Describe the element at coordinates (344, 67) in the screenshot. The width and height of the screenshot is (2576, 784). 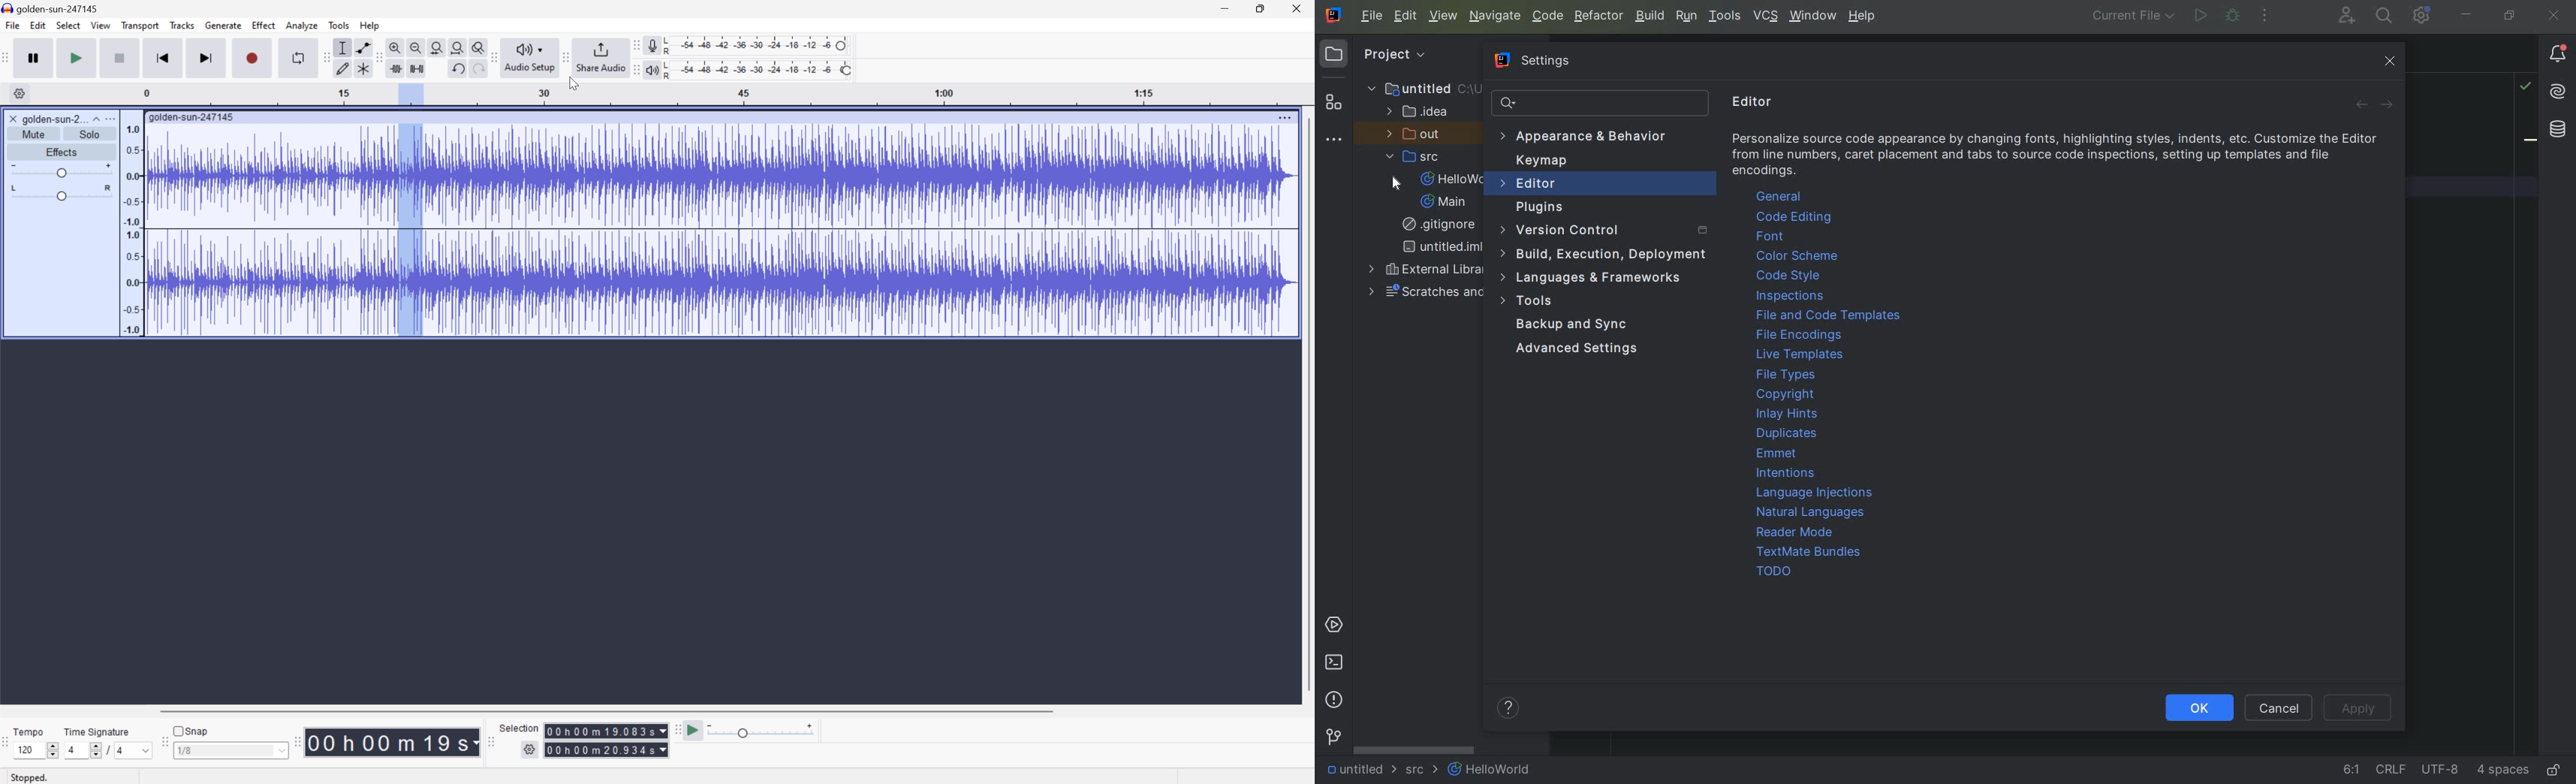
I see `Draw style` at that location.